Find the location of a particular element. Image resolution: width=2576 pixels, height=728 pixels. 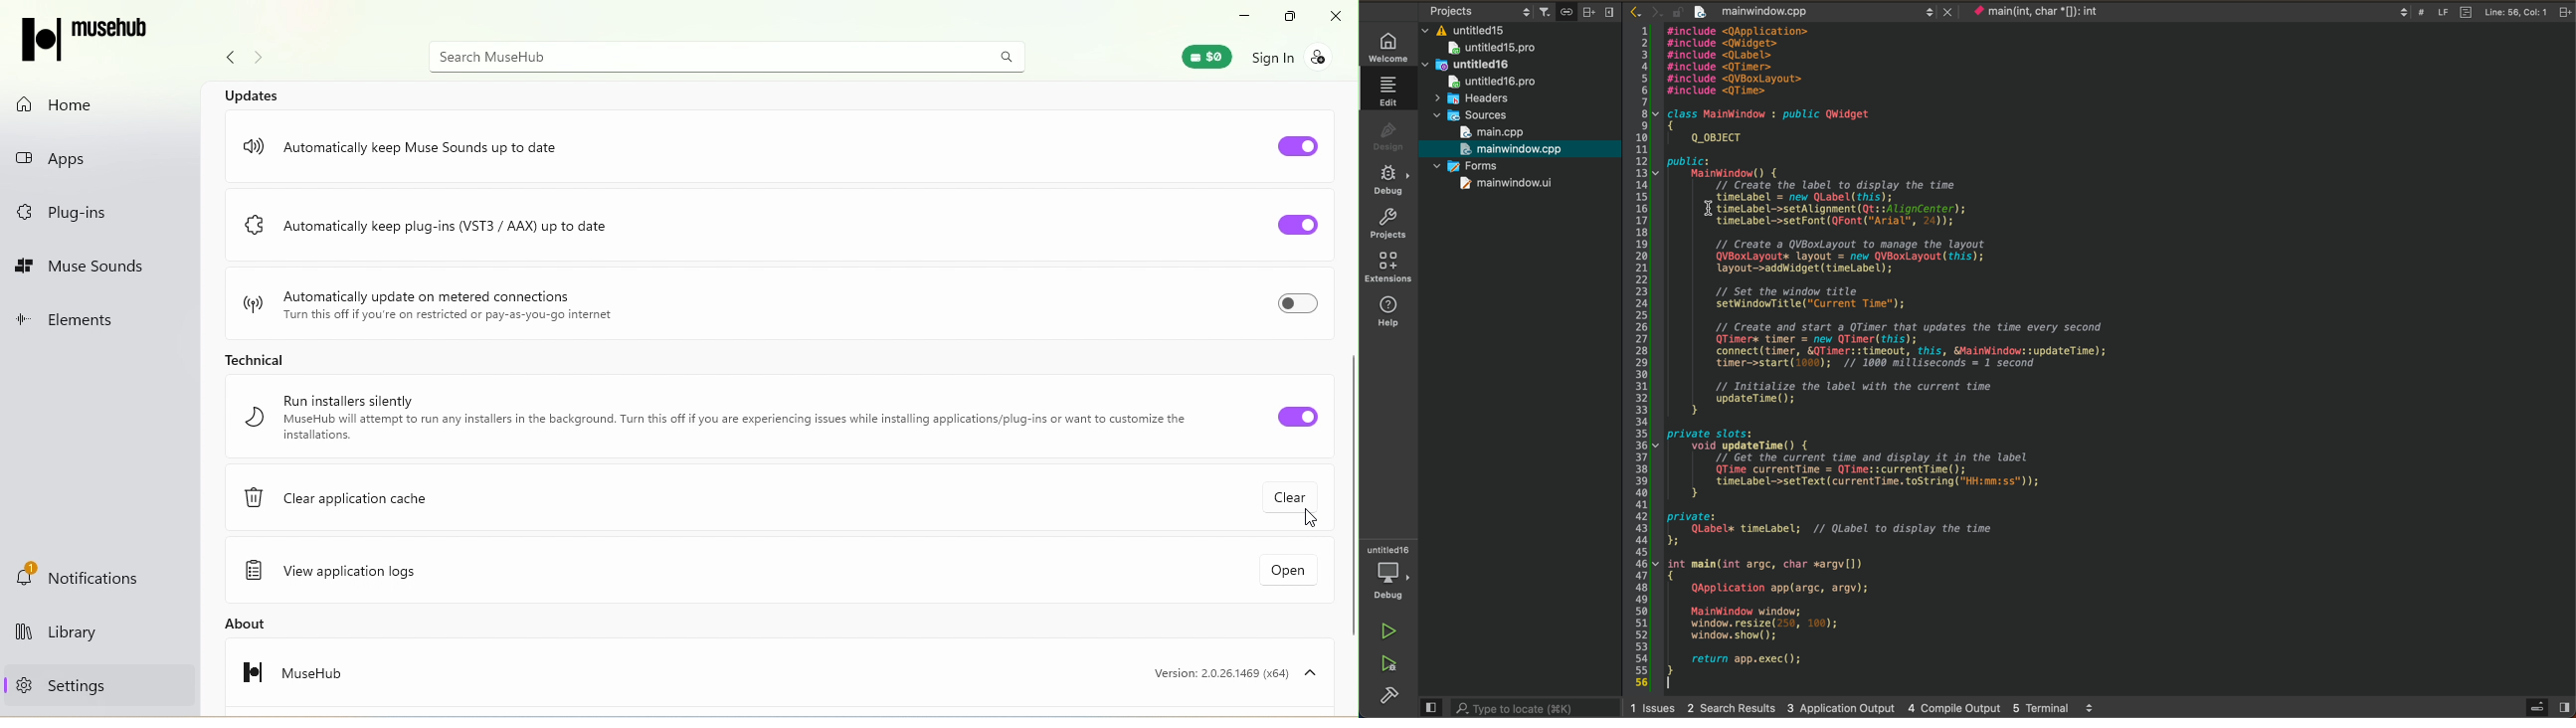

EE WAIT. LUWe “Nyy tad avis
2 #include <QWidget>

3 #include <QLabel>

4  #include <QTimer>

5  #include <QVBoxLayout>

65  #include <QTime>

7 is located at coordinates (1740, 62).